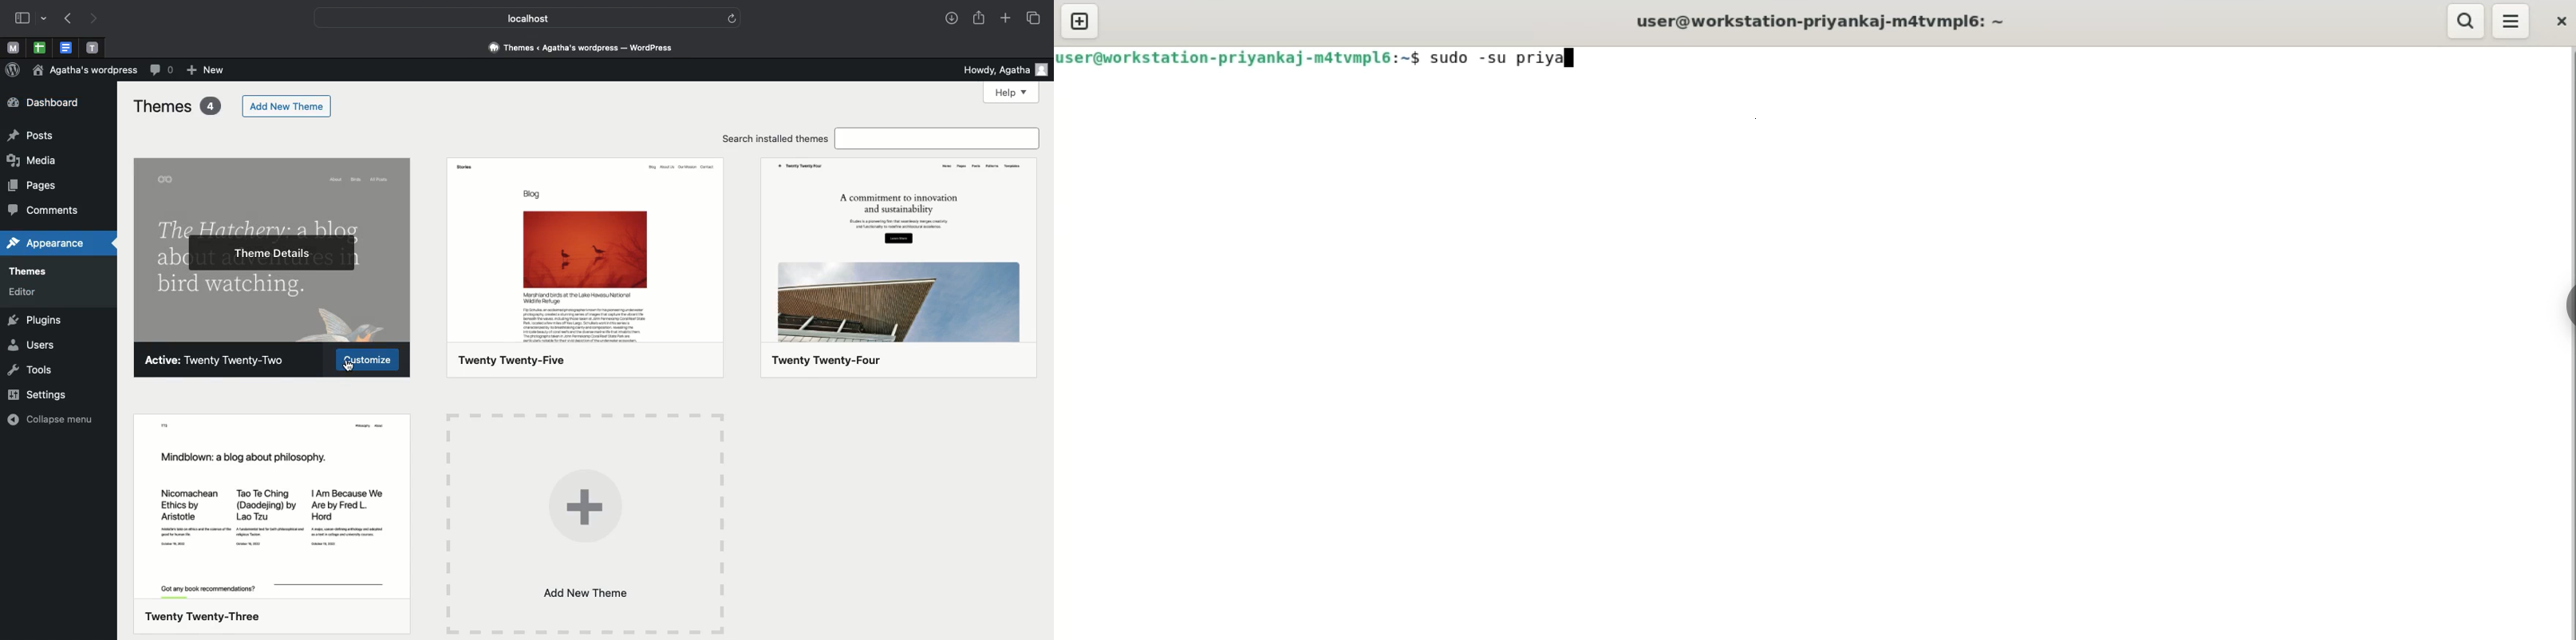 The height and width of the screenshot is (644, 2576). What do you see at coordinates (46, 19) in the screenshot?
I see `drop-down` at bounding box center [46, 19].